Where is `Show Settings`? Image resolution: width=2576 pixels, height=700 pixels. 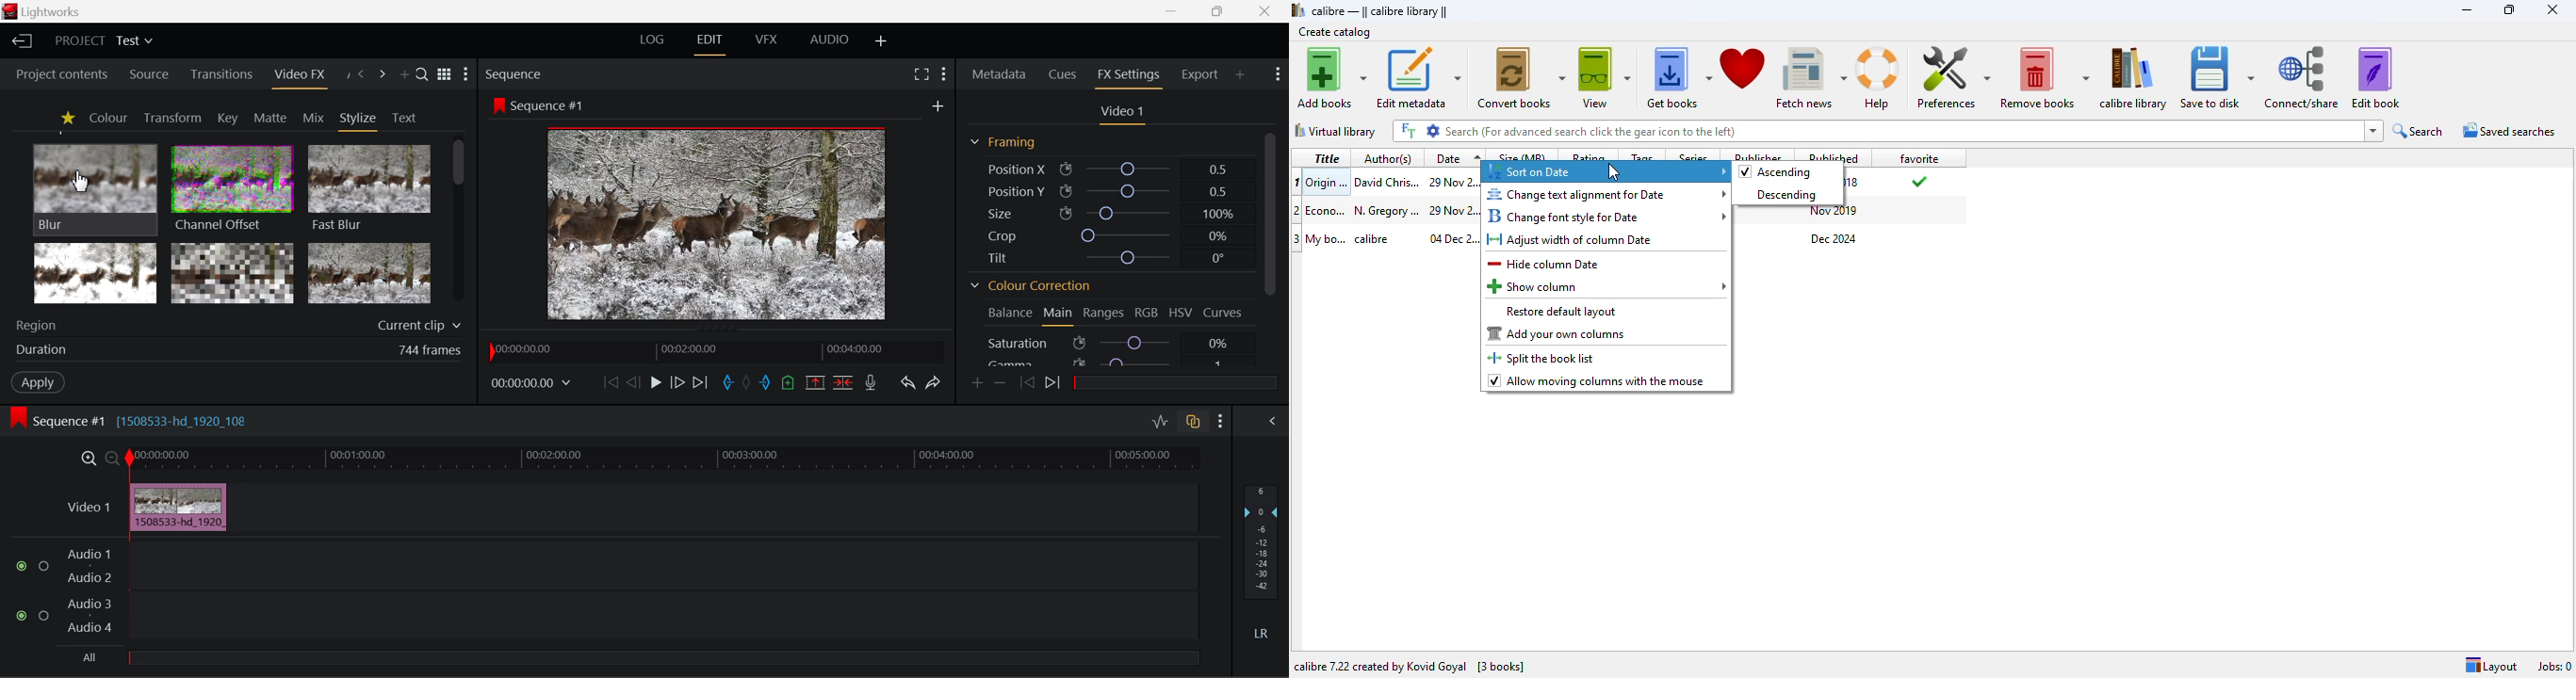 Show Settings is located at coordinates (944, 72).